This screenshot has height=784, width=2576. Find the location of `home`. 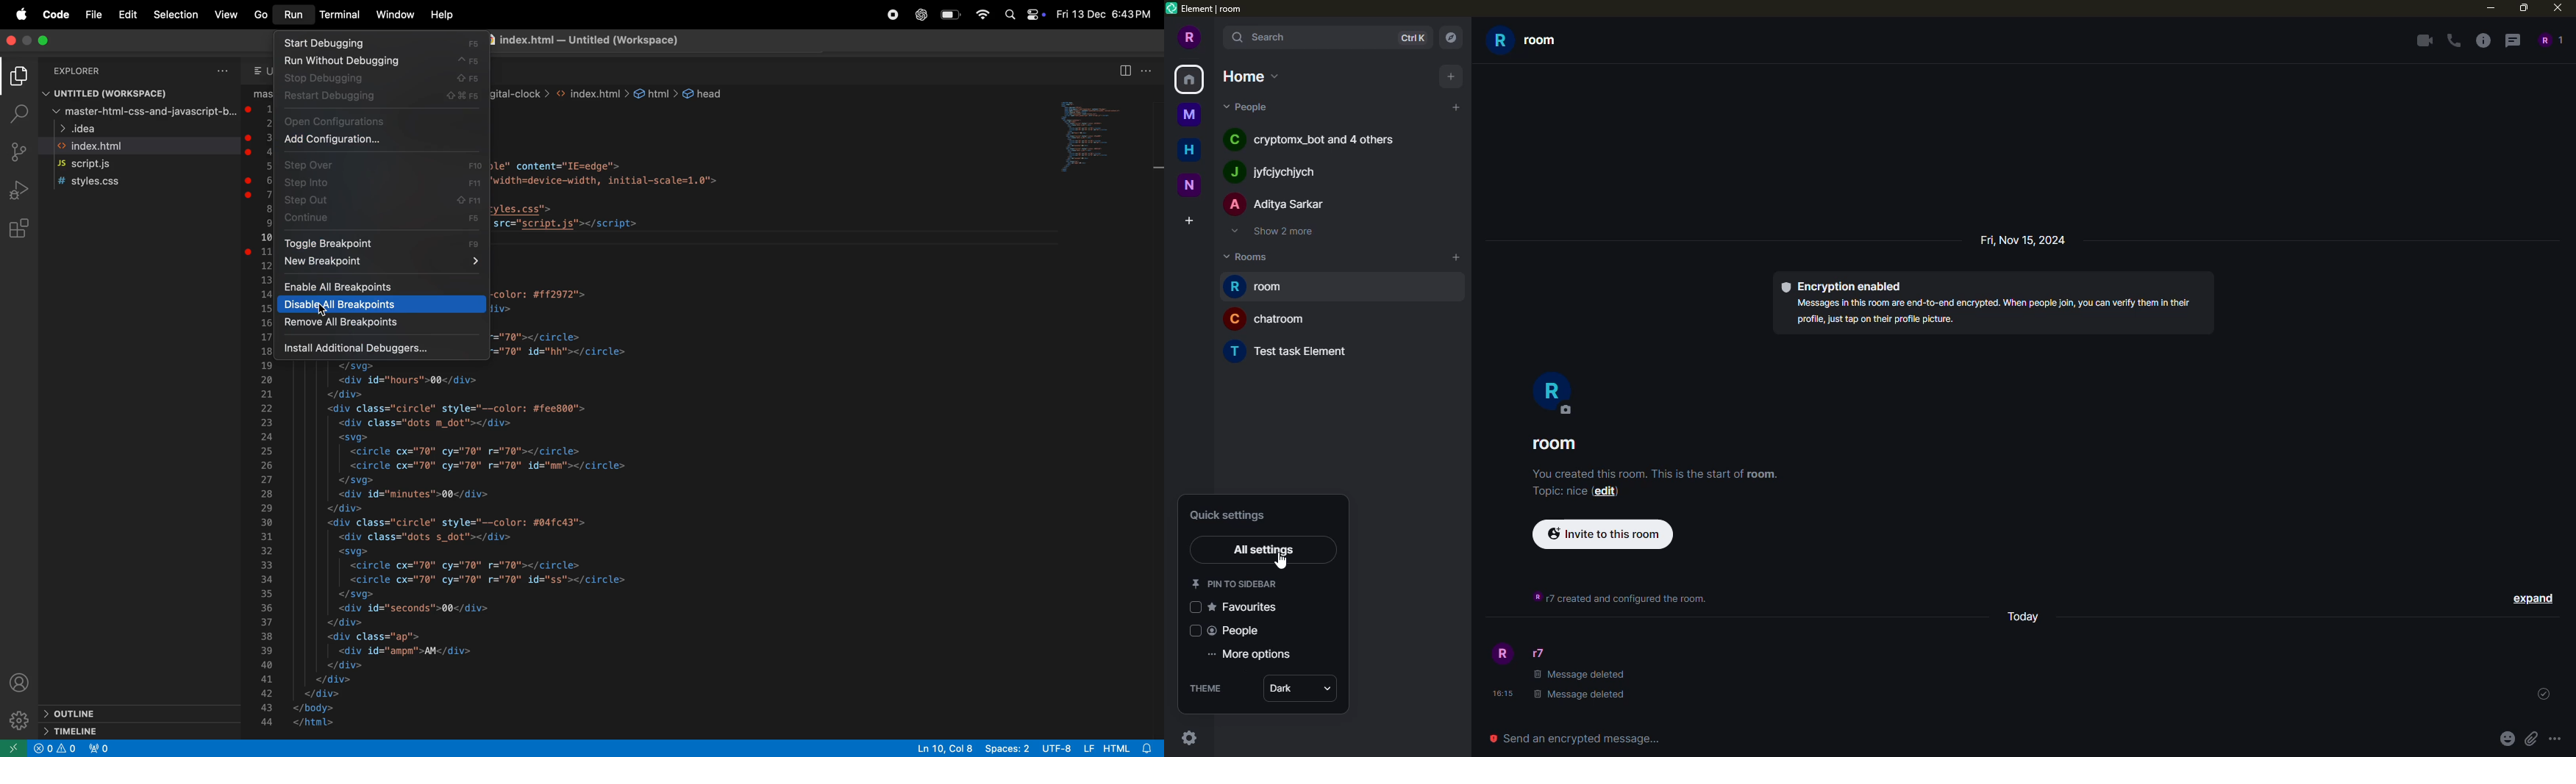

home is located at coordinates (1252, 75).